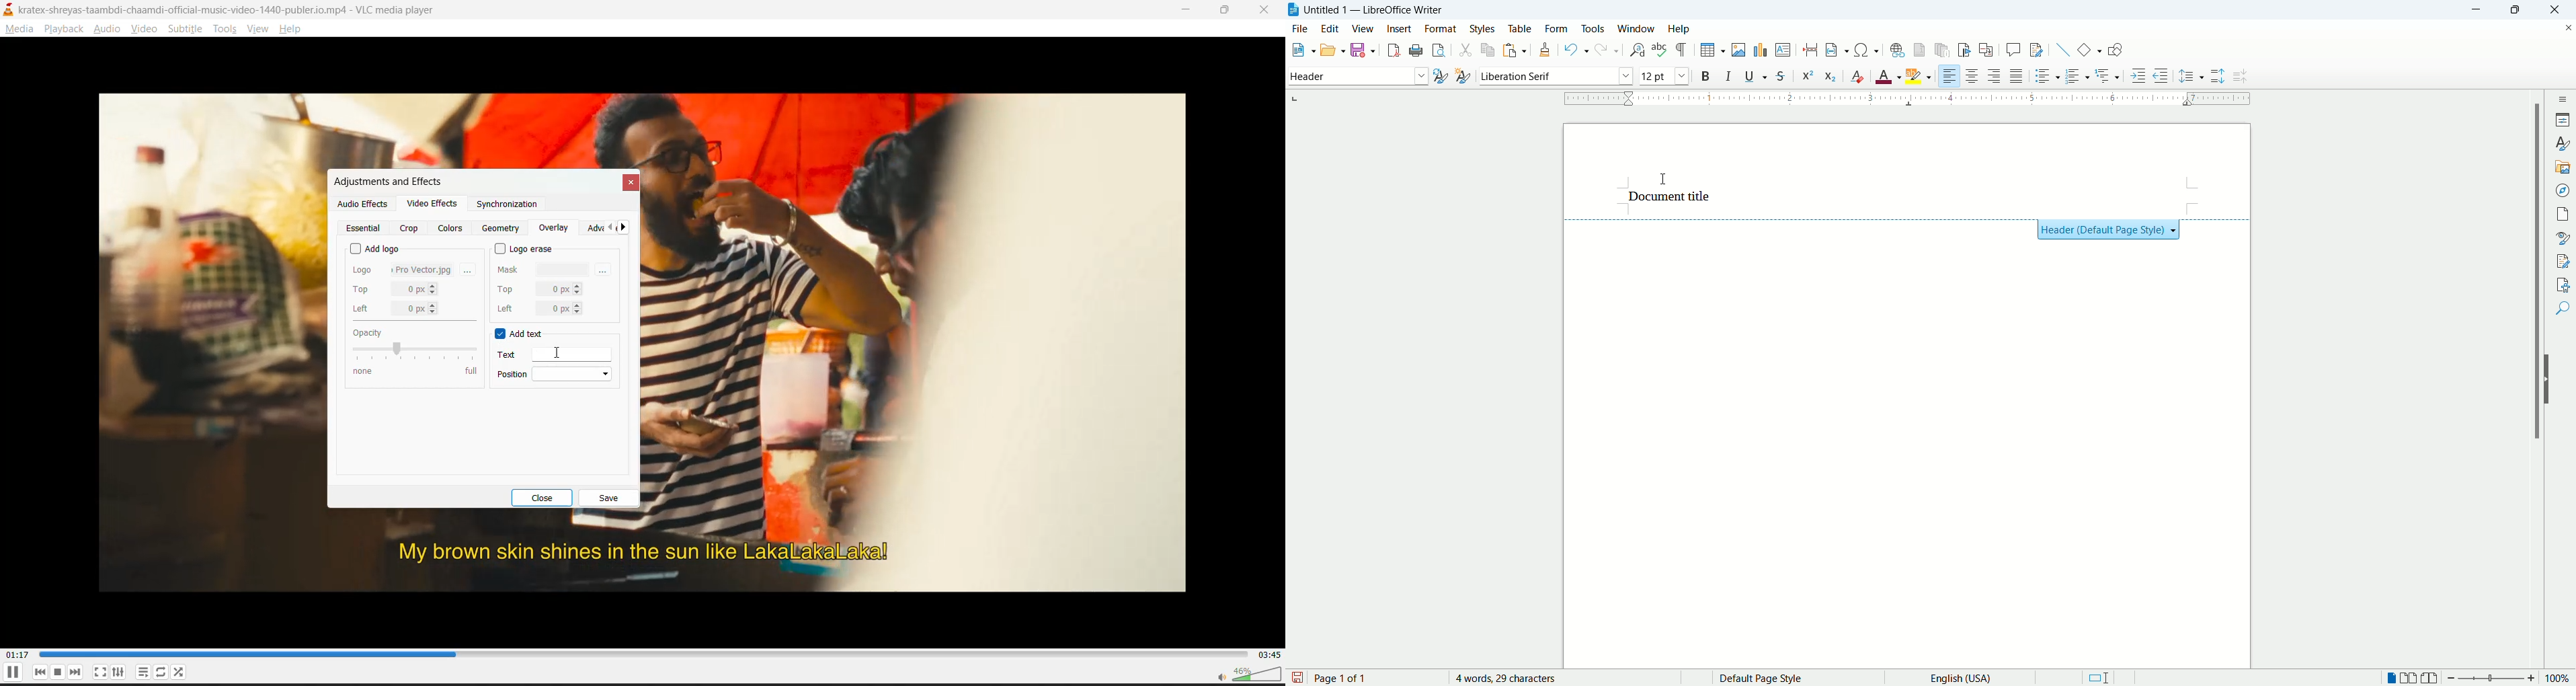  What do you see at coordinates (2515, 8) in the screenshot?
I see `maximize` at bounding box center [2515, 8].